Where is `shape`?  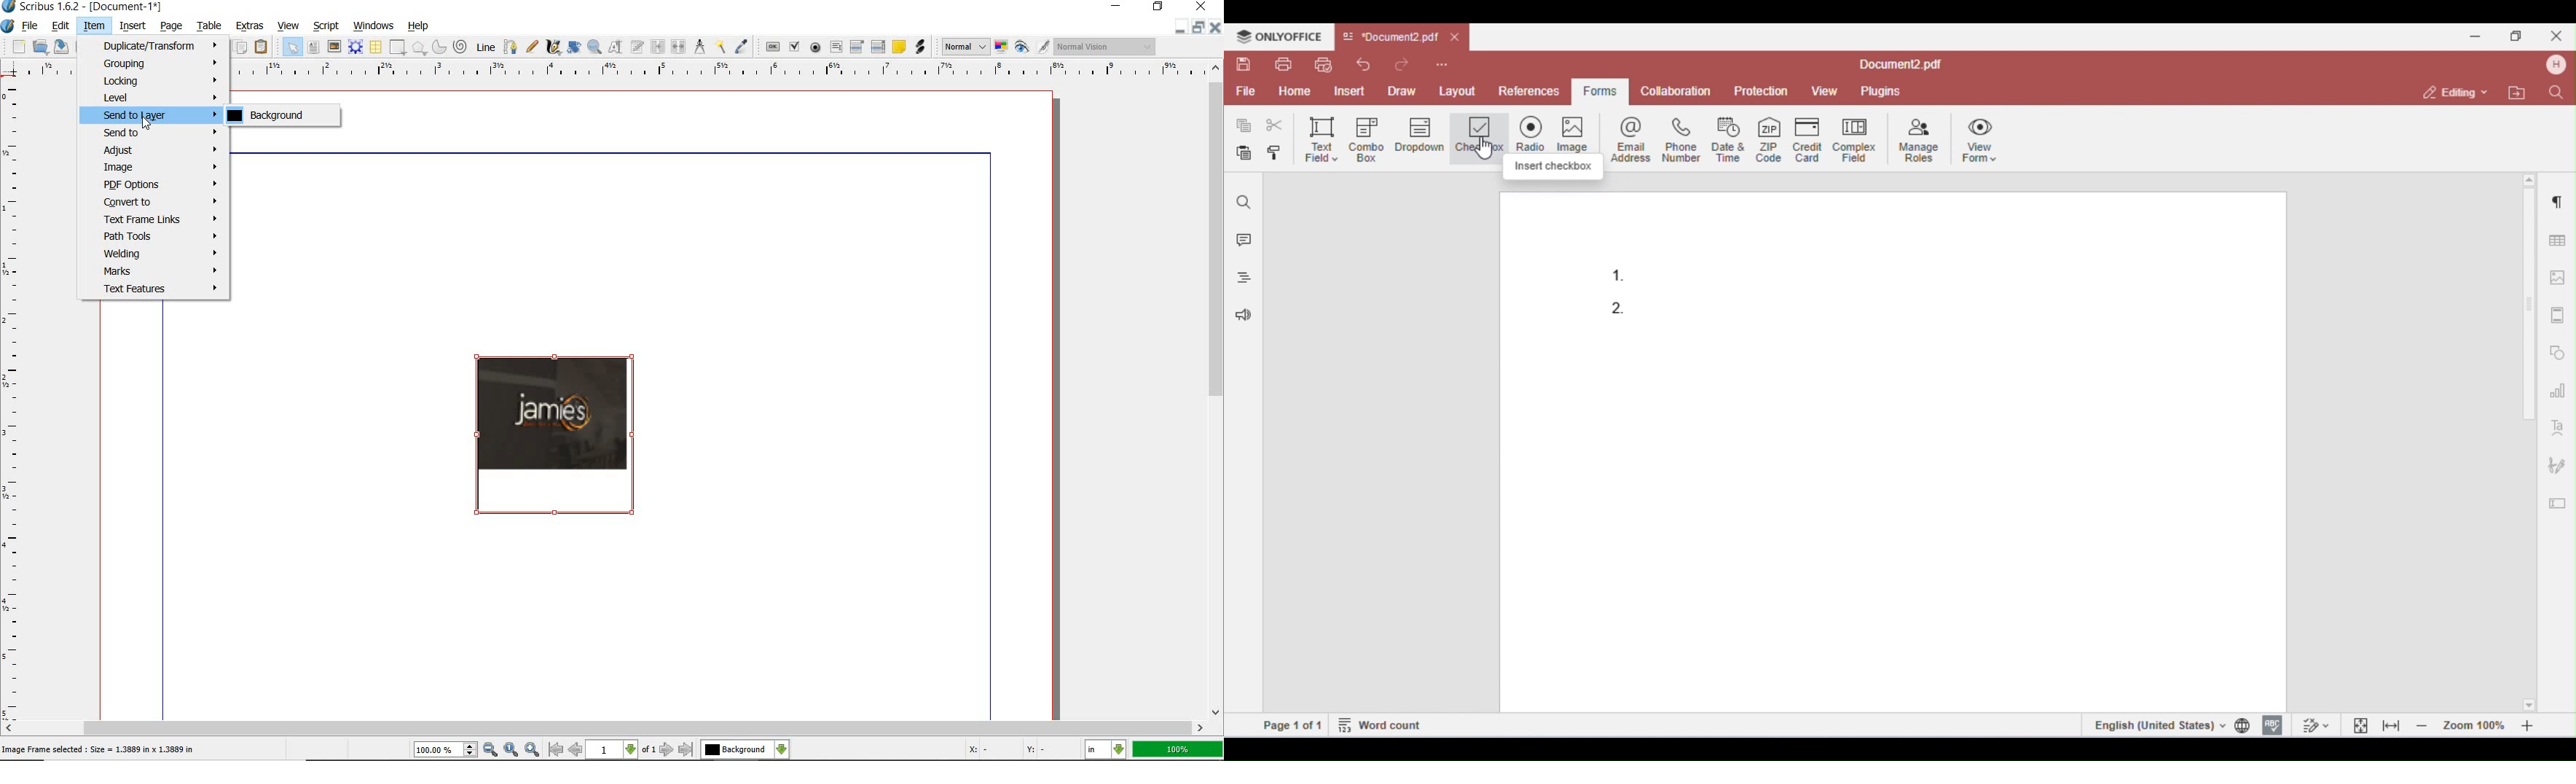 shape is located at coordinates (398, 46).